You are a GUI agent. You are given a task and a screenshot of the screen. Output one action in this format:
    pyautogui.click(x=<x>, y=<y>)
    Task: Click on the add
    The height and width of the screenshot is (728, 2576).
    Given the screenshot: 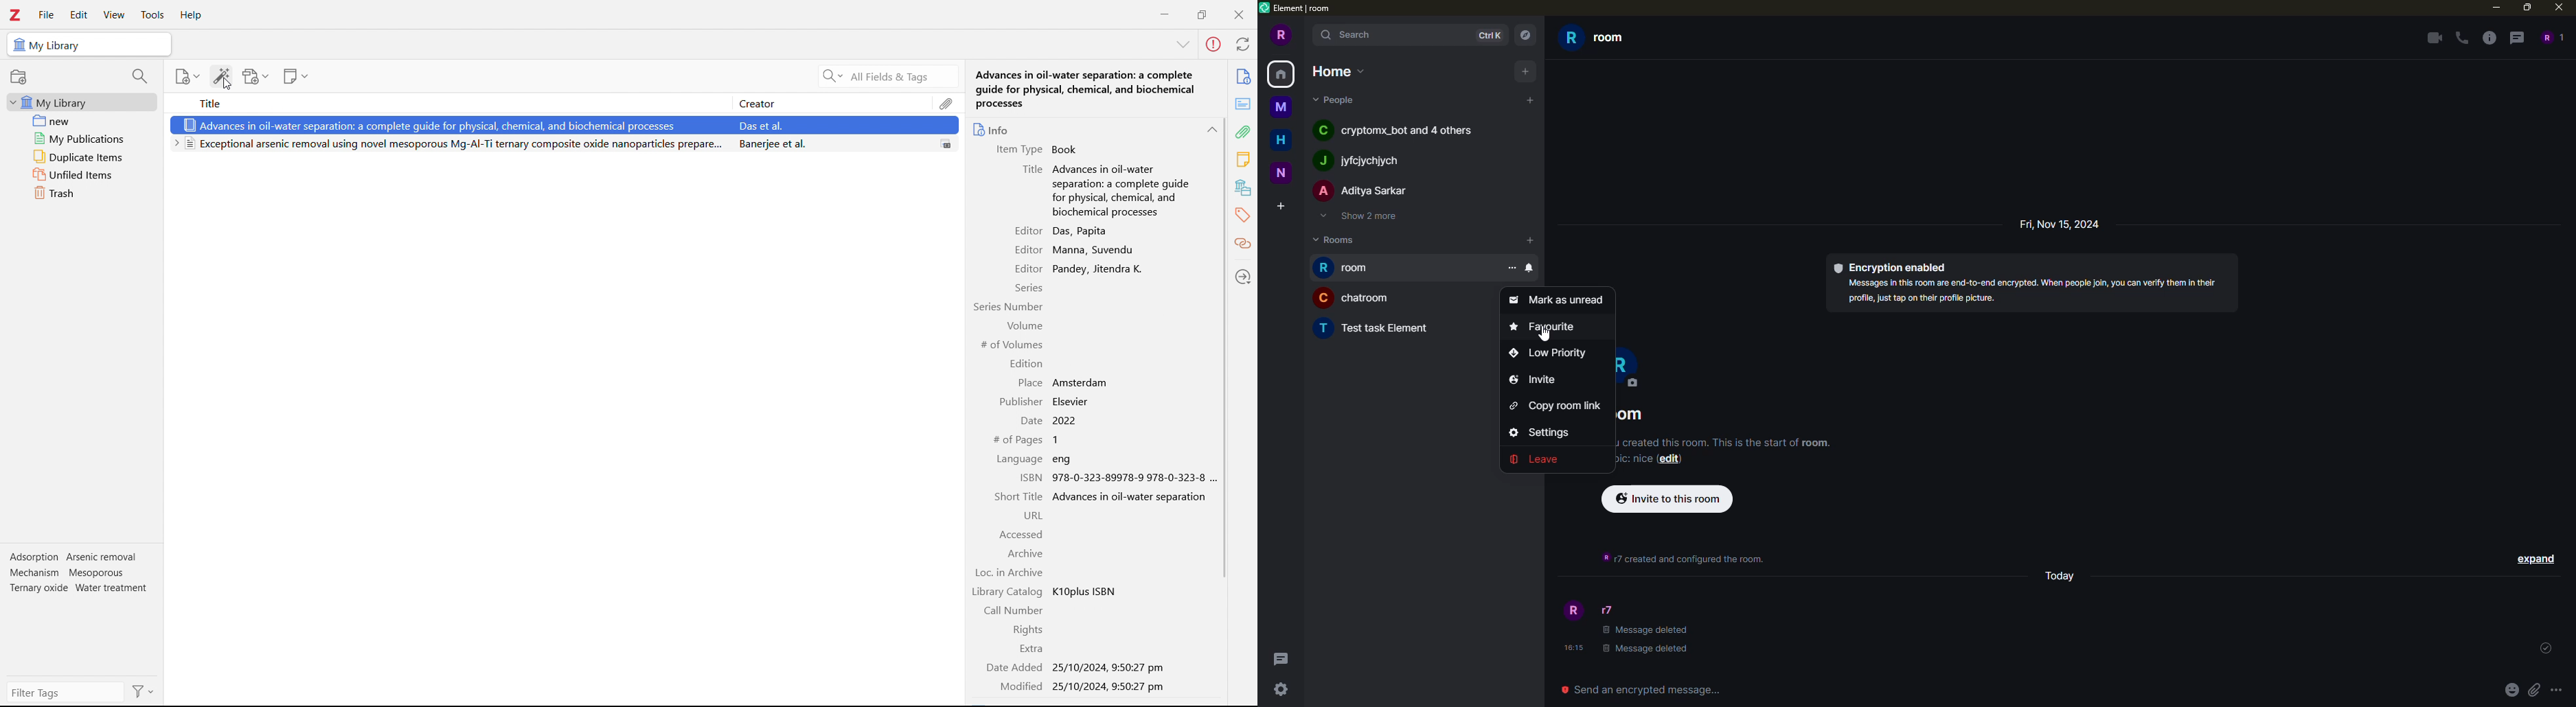 What is the action you would take?
    pyautogui.click(x=1531, y=242)
    